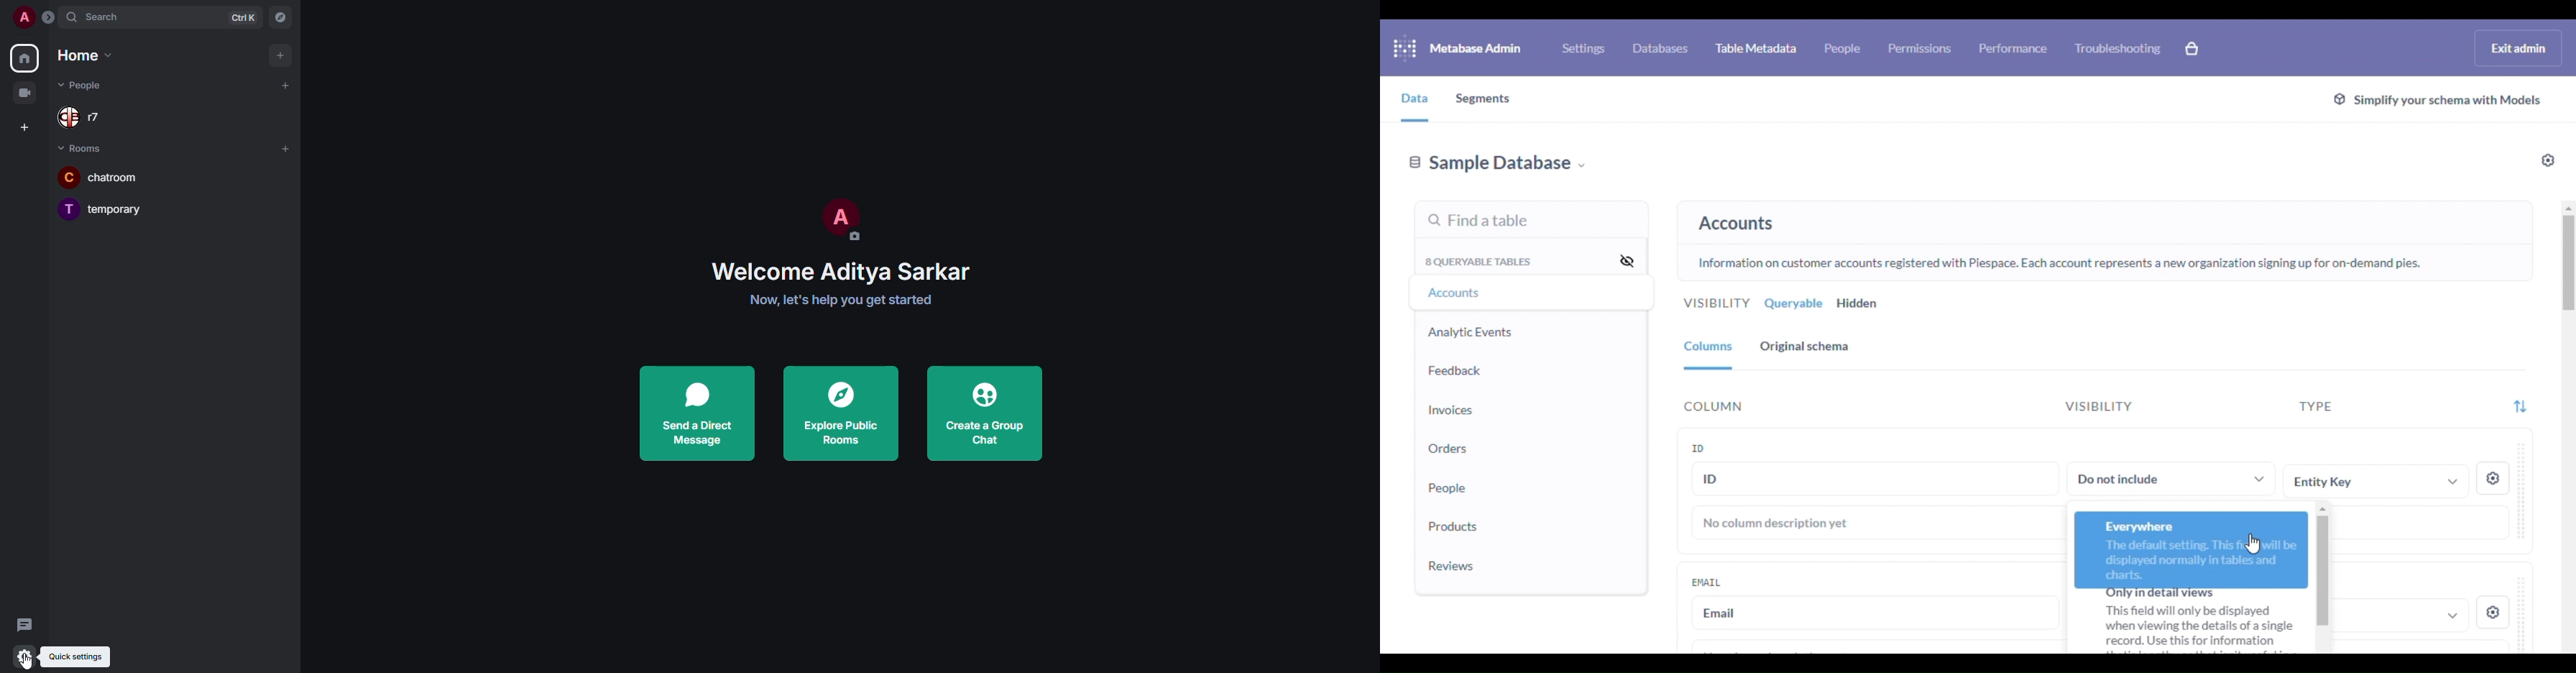  Describe the element at coordinates (83, 147) in the screenshot. I see `rooms` at that location.